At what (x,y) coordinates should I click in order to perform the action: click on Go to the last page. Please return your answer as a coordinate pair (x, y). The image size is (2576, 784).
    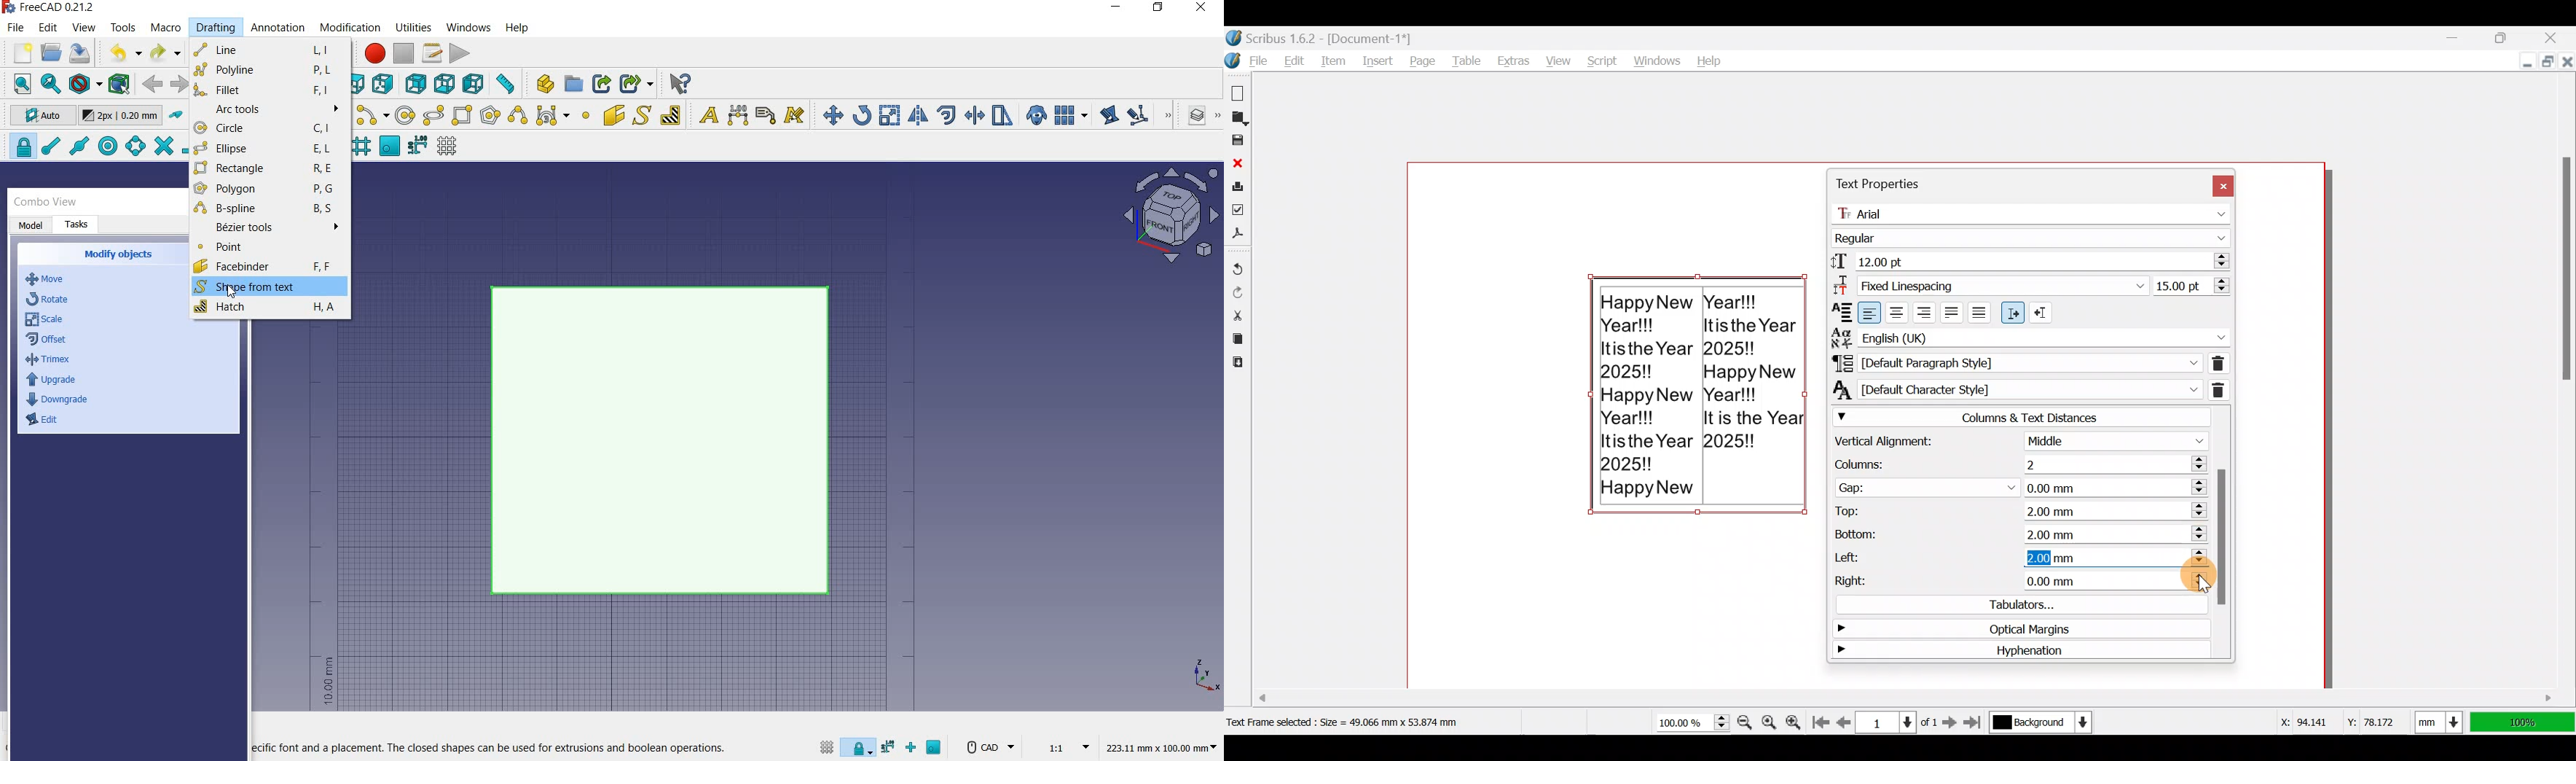
    Looking at the image, I should click on (1975, 724).